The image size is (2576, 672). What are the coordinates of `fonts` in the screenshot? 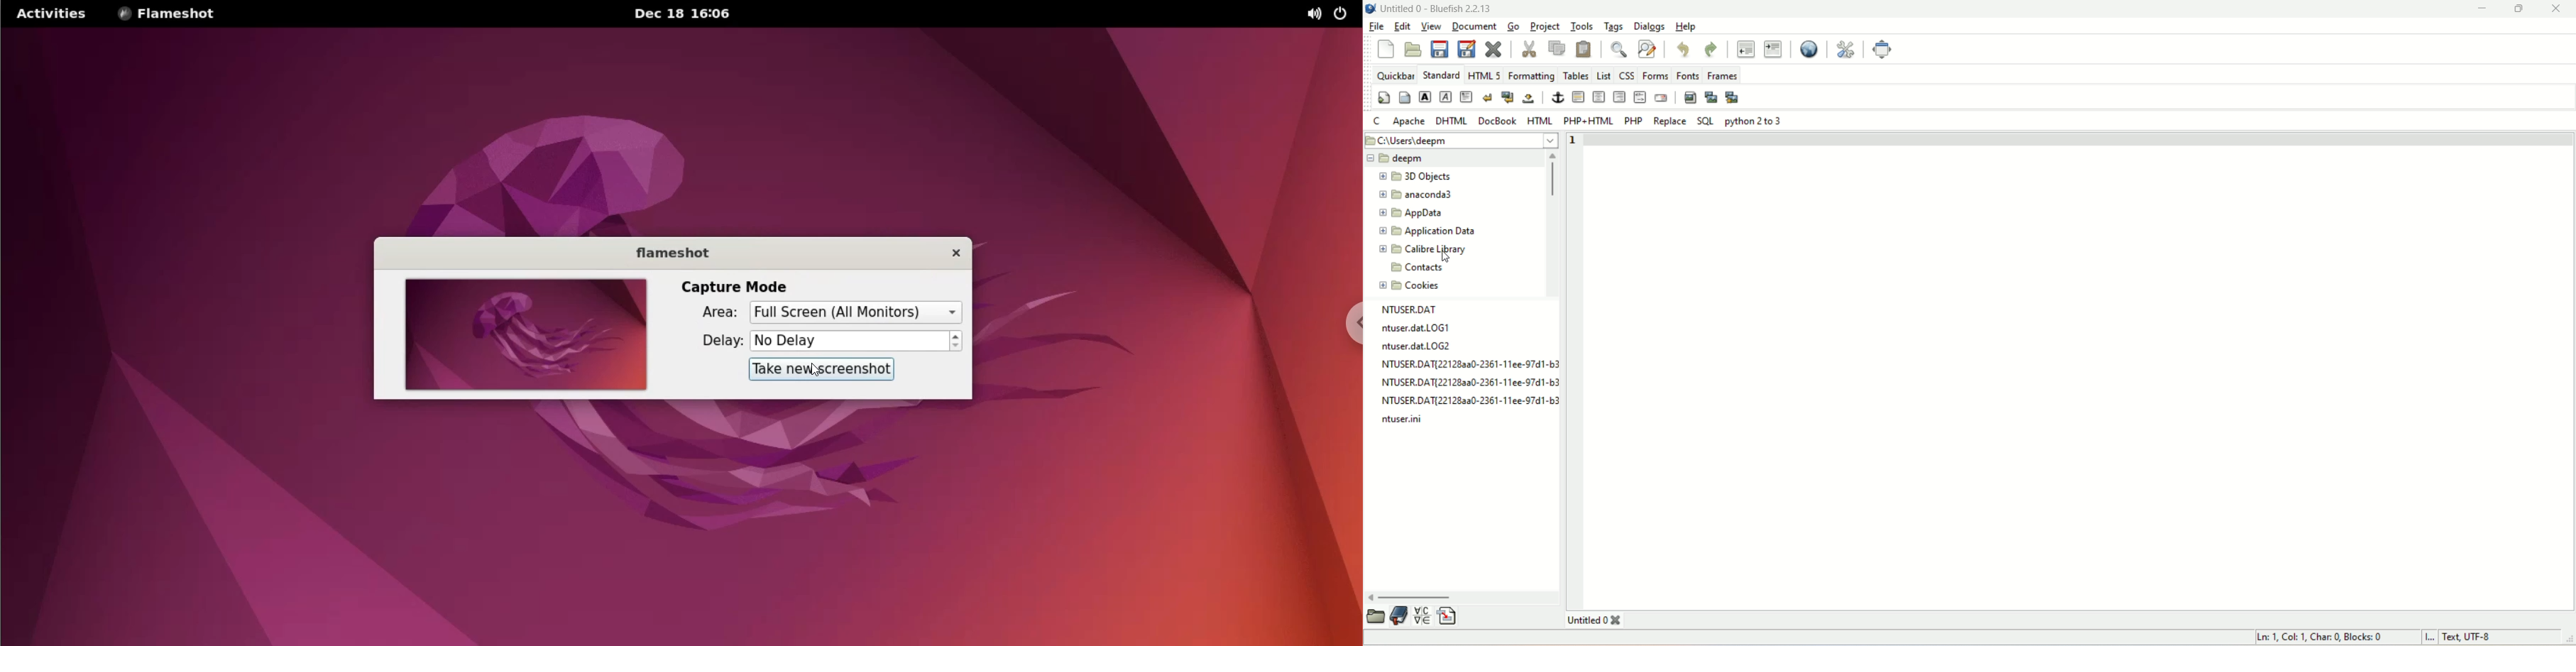 It's located at (1689, 75).